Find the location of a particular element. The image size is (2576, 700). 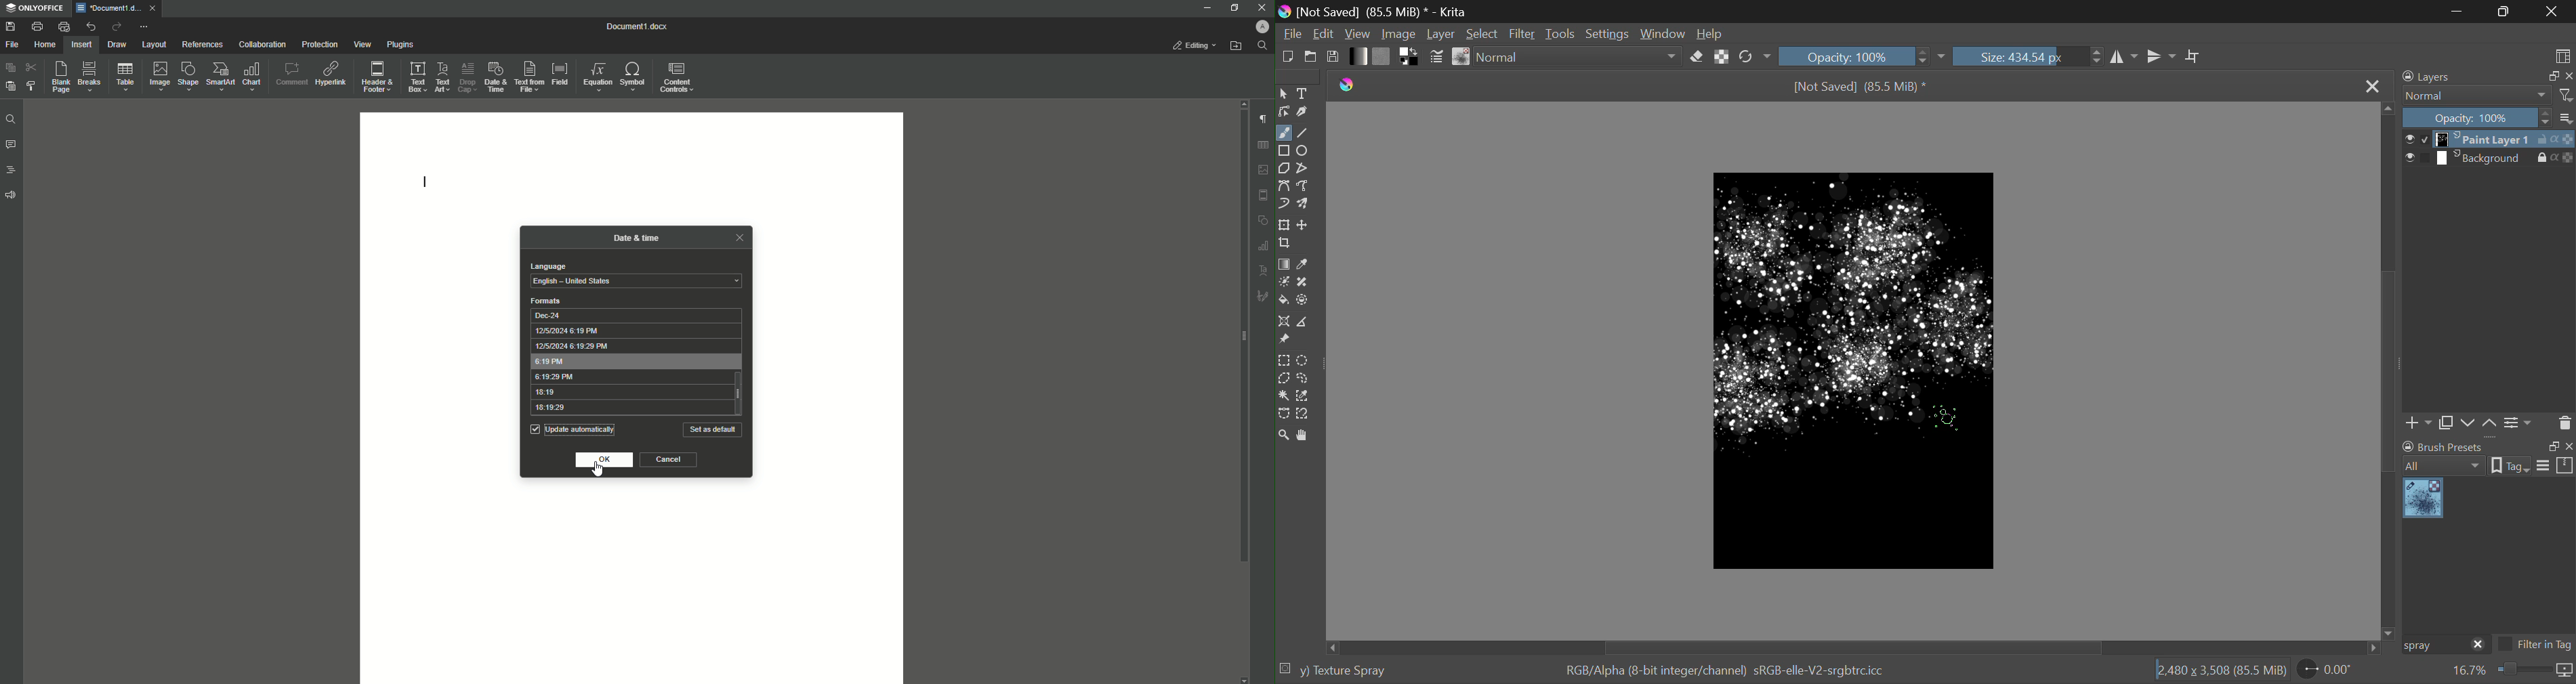

date & time is located at coordinates (637, 236).